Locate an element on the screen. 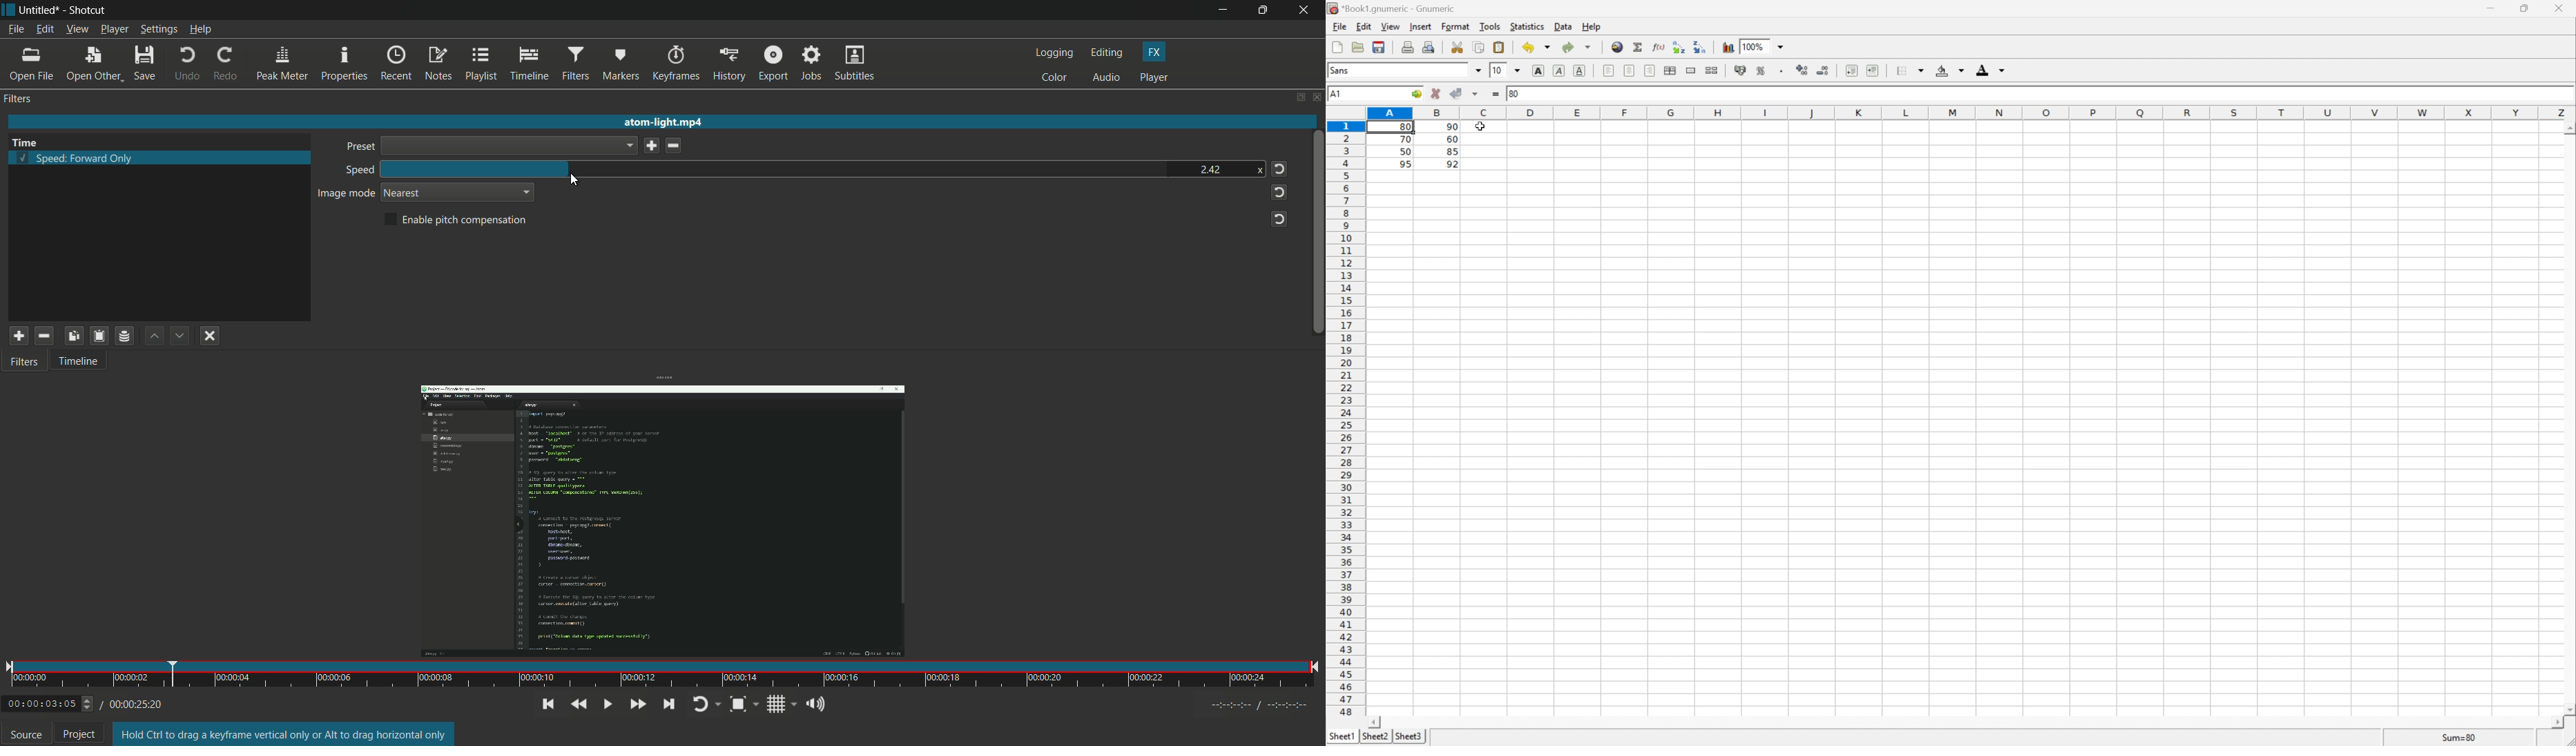  vertical scroll bar is located at coordinates (1317, 227).